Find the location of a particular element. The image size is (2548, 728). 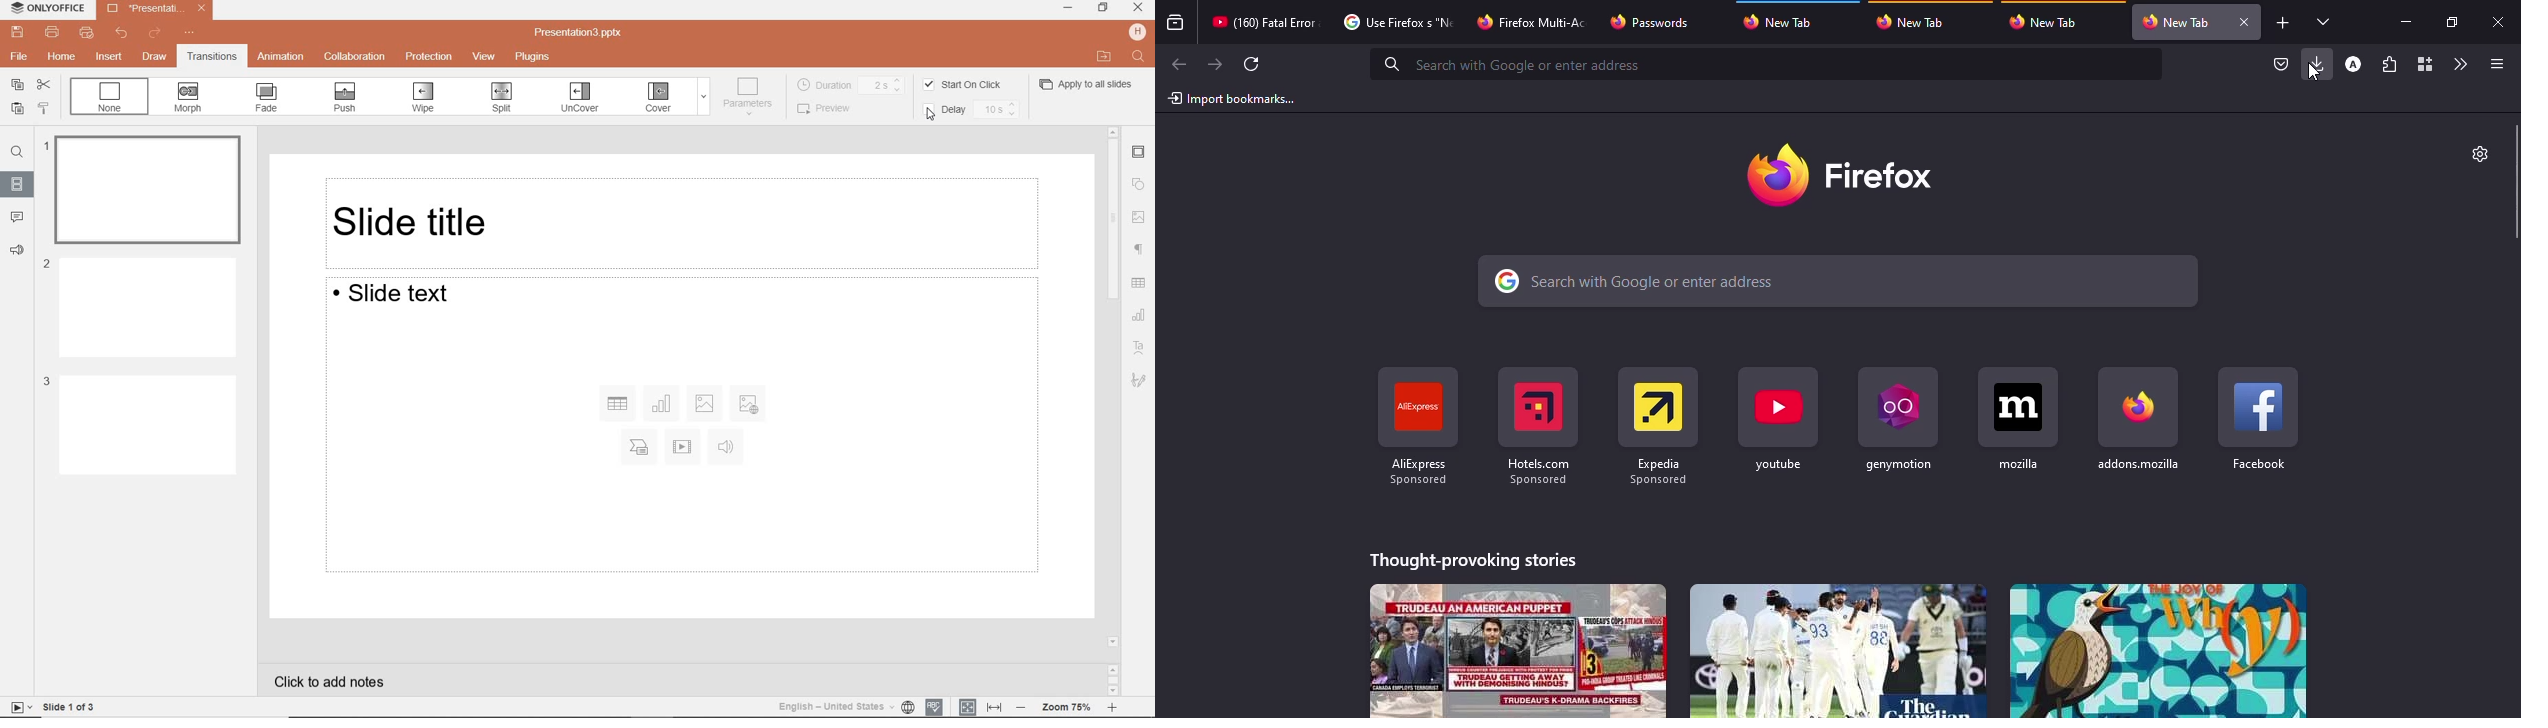

shortcut is located at coordinates (2259, 418).